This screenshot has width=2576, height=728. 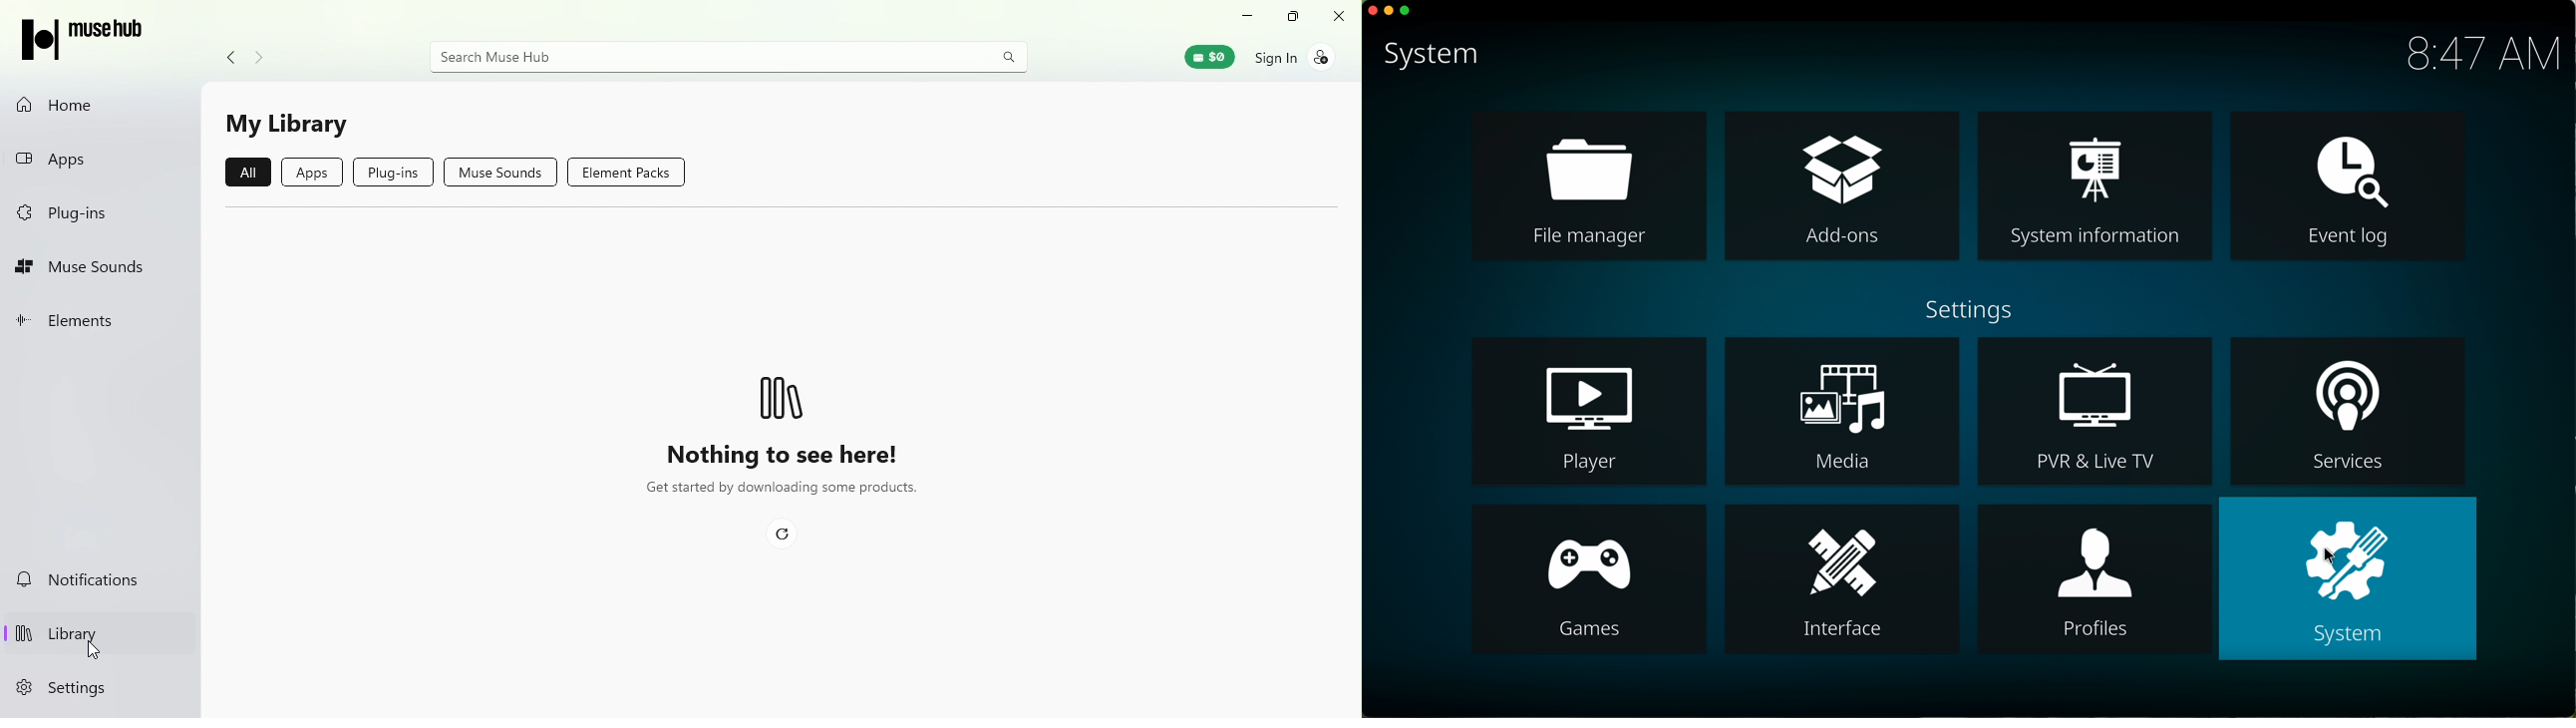 What do you see at coordinates (2097, 186) in the screenshot?
I see `system information` at bounding box center [2097, 186].